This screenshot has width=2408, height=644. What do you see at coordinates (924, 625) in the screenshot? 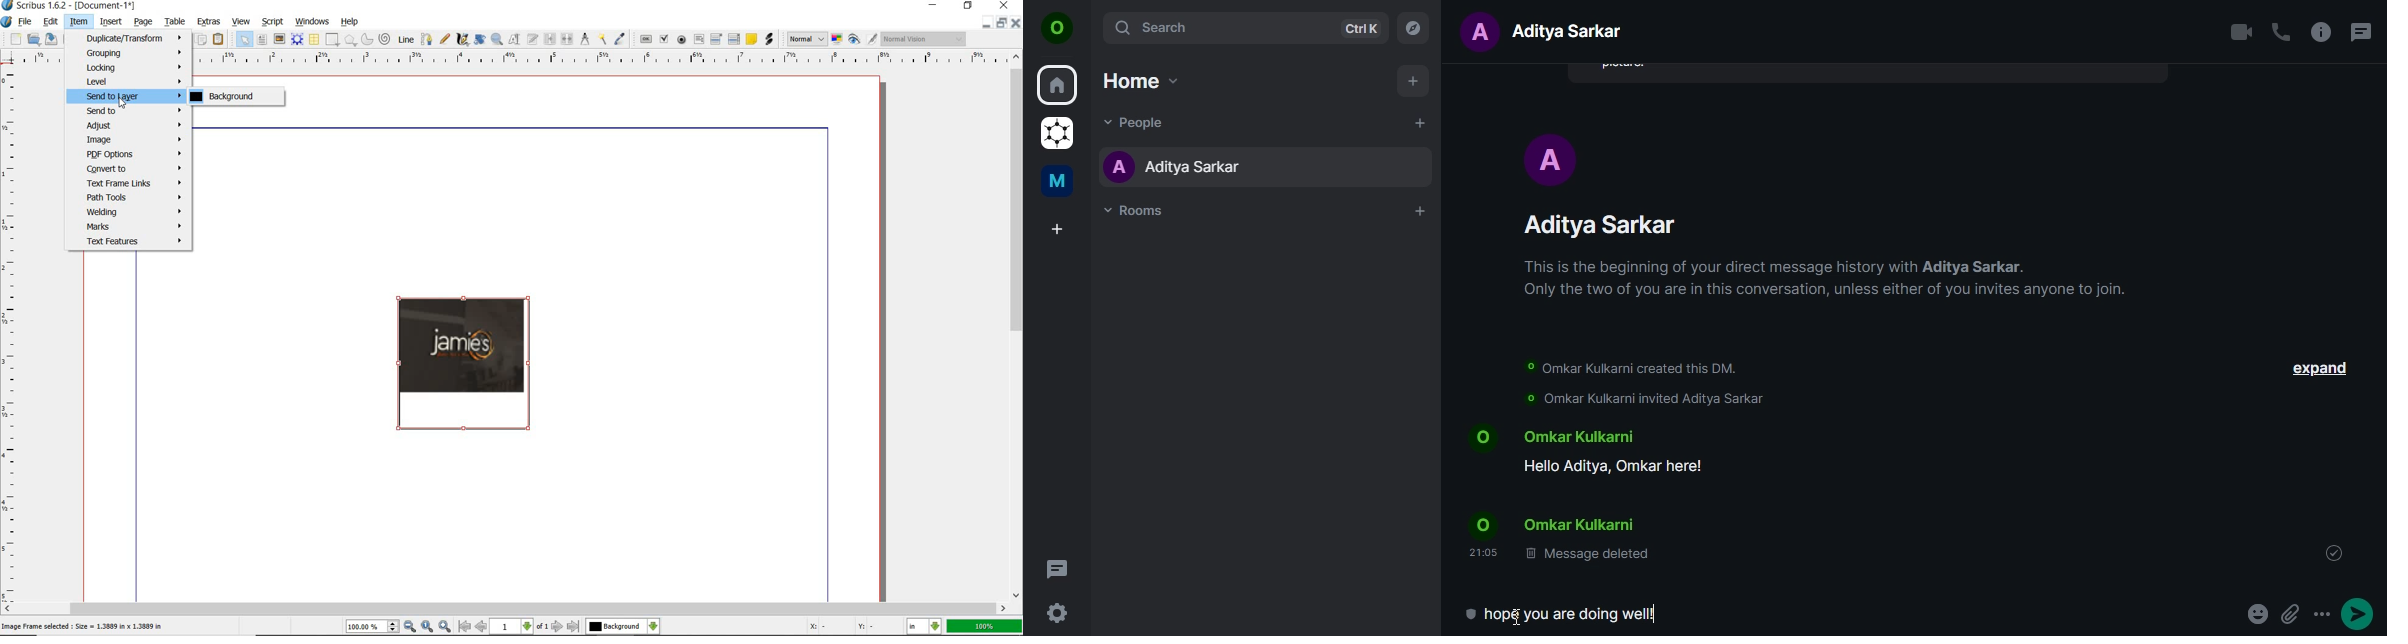
I see `select the current unit: in` at bounding box center [924, 625].